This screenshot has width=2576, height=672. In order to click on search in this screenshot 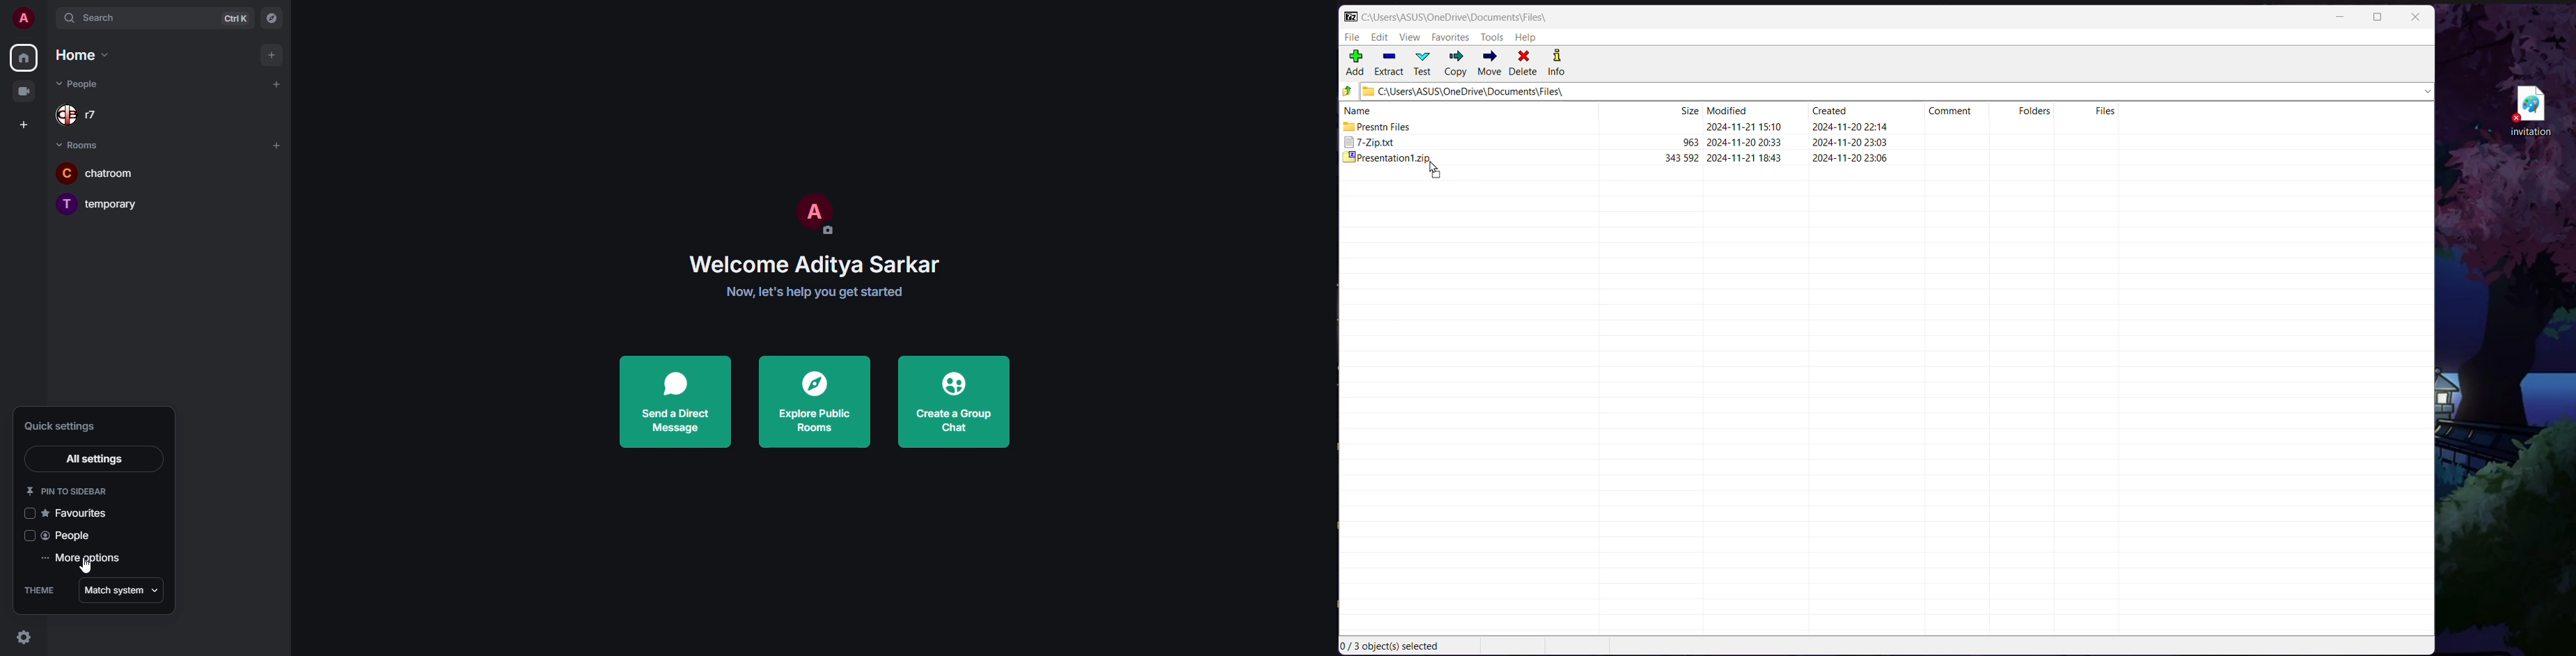, I will do `click(106, 18)`.